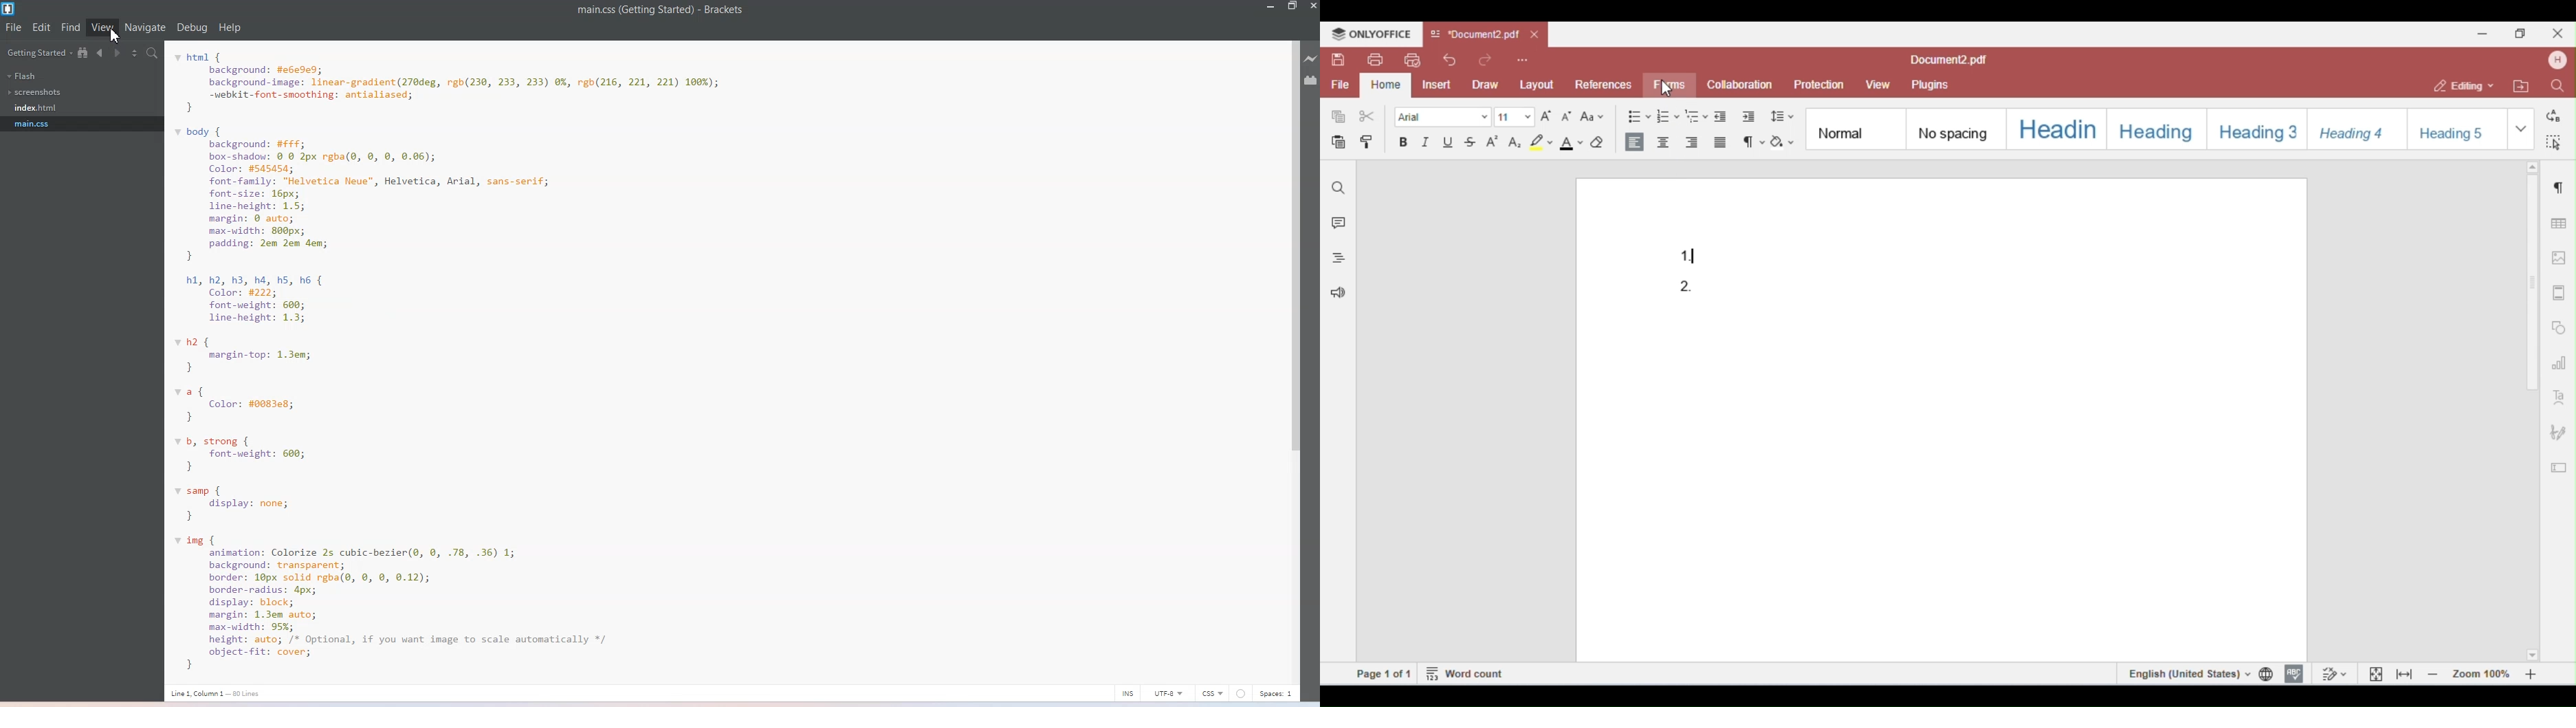 This screenshot has width=2576, height=728. I want to click on Help, so click(230, 28).